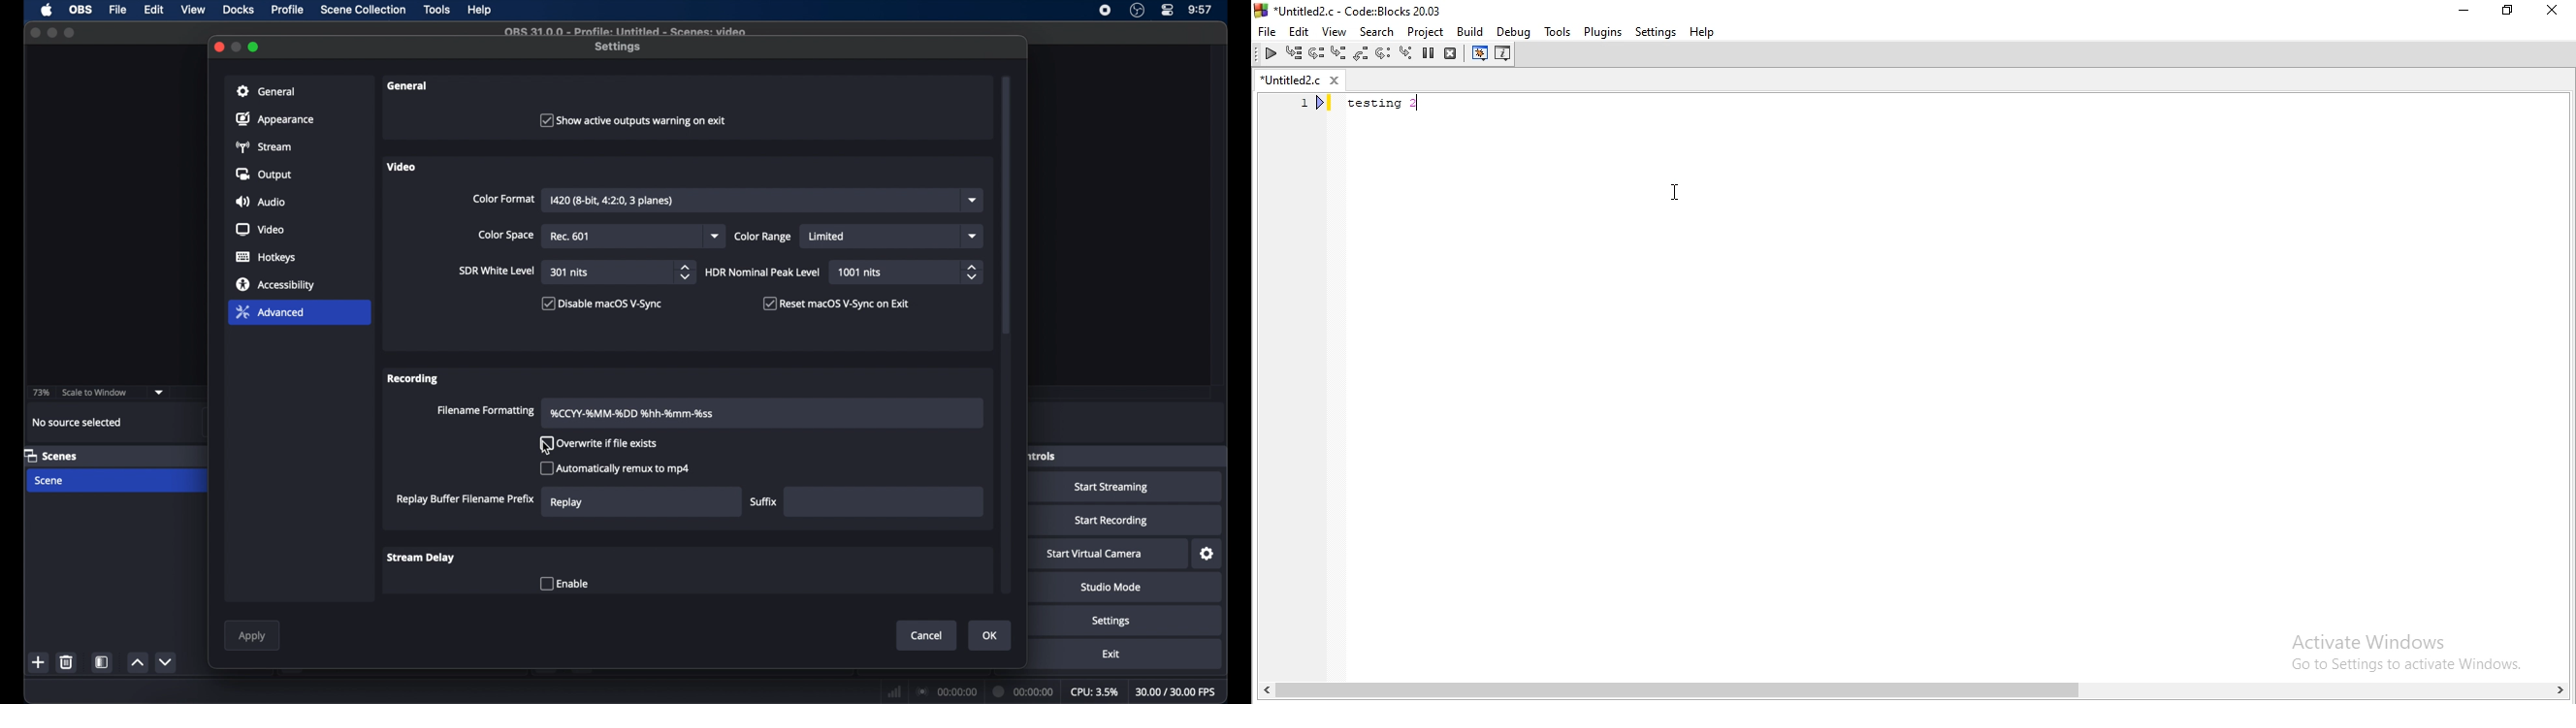 The width and height of the screenshot is (2576, 728). Describe the element at coordinates (763, 237) in the screenshot. I see `color range` at that location.